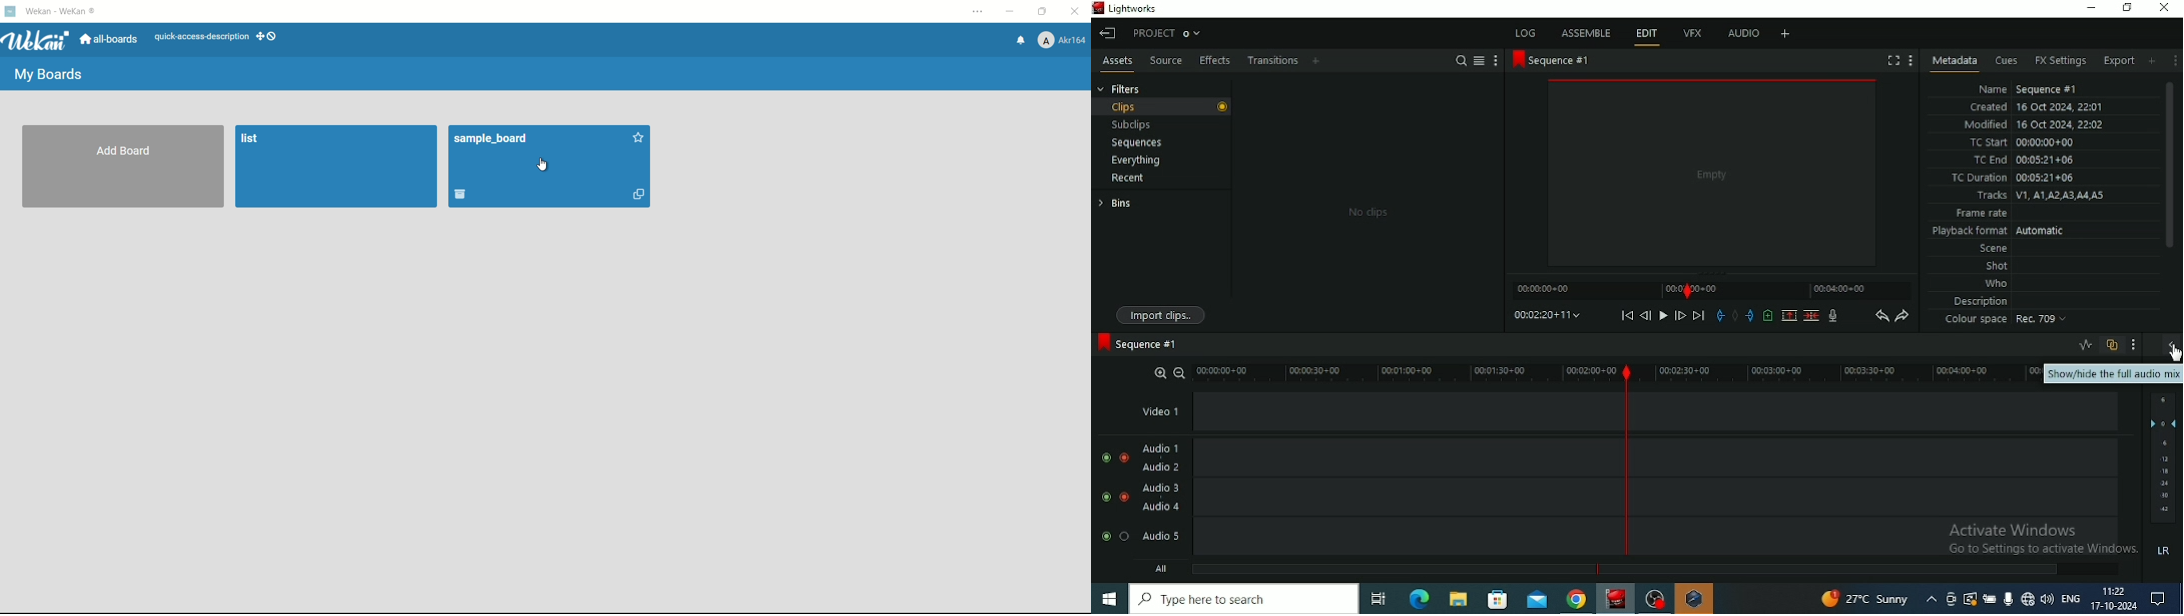 The height and width of the screenshot is (616, 2184). Describe the element at coordinates (1696, 598) in the screenshot. I see `Taskbar icon` at that location.